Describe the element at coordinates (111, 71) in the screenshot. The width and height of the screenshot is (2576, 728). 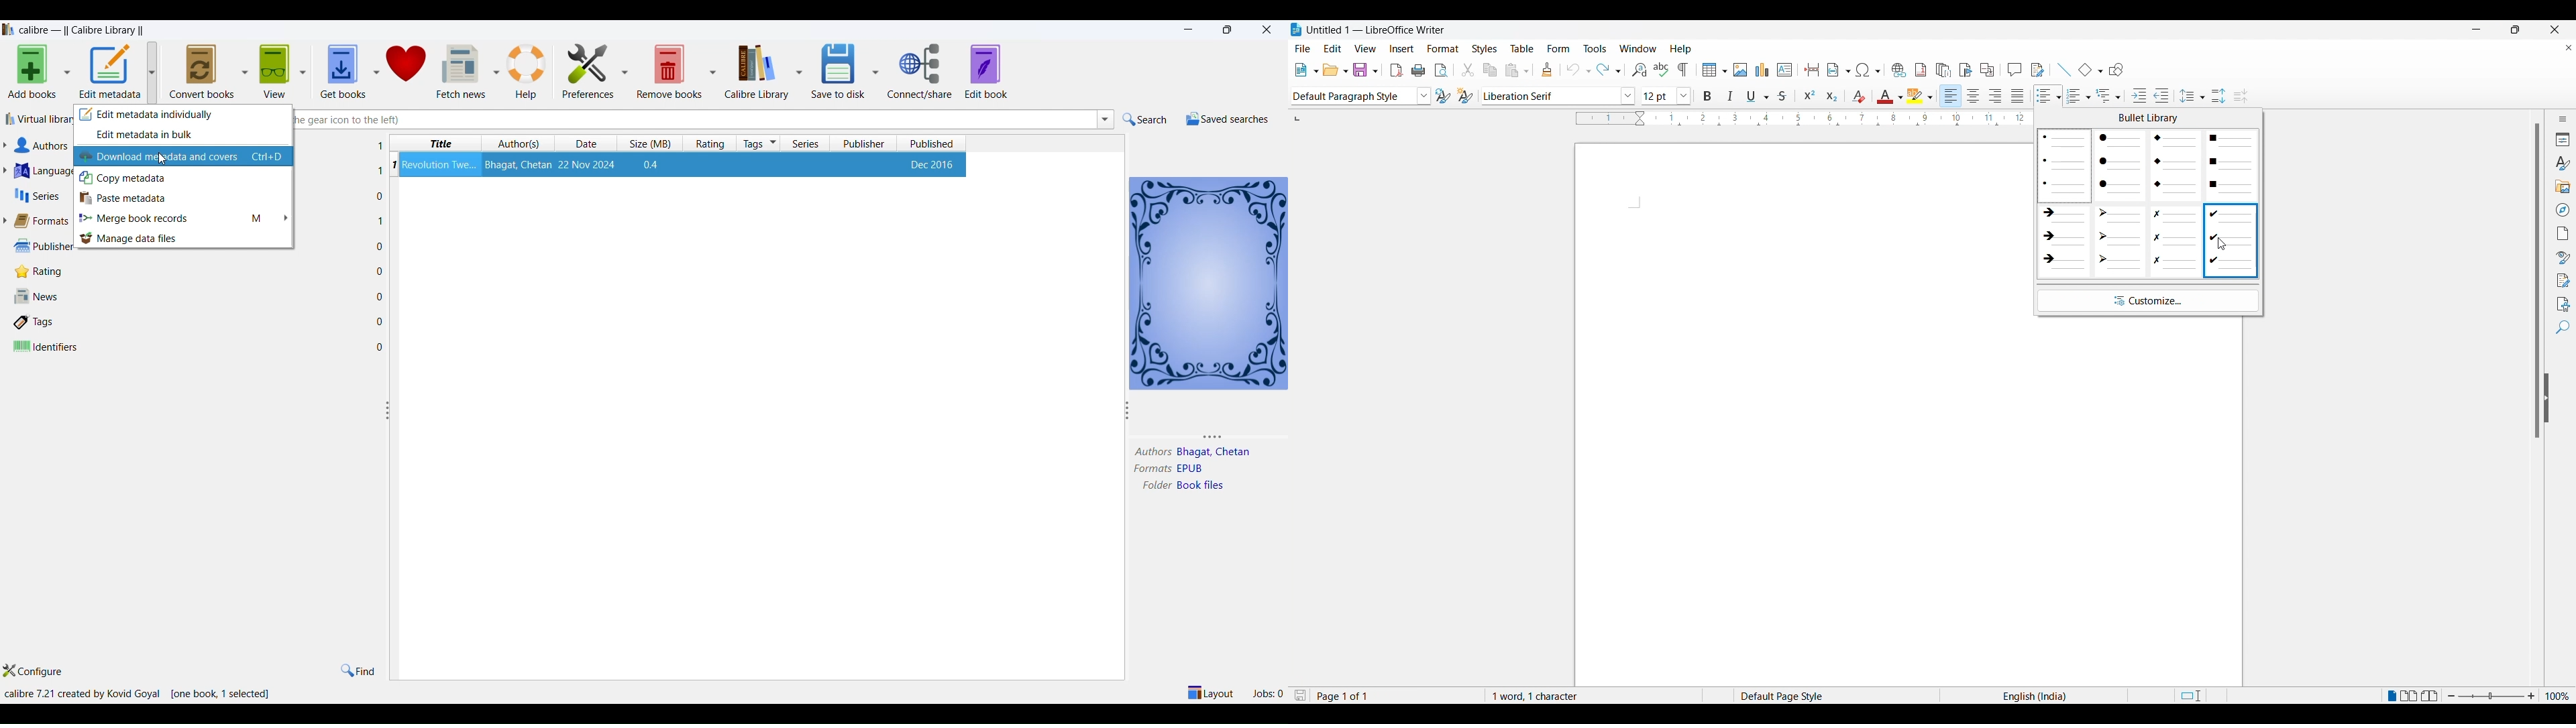
I see `edit metadata` at that location.